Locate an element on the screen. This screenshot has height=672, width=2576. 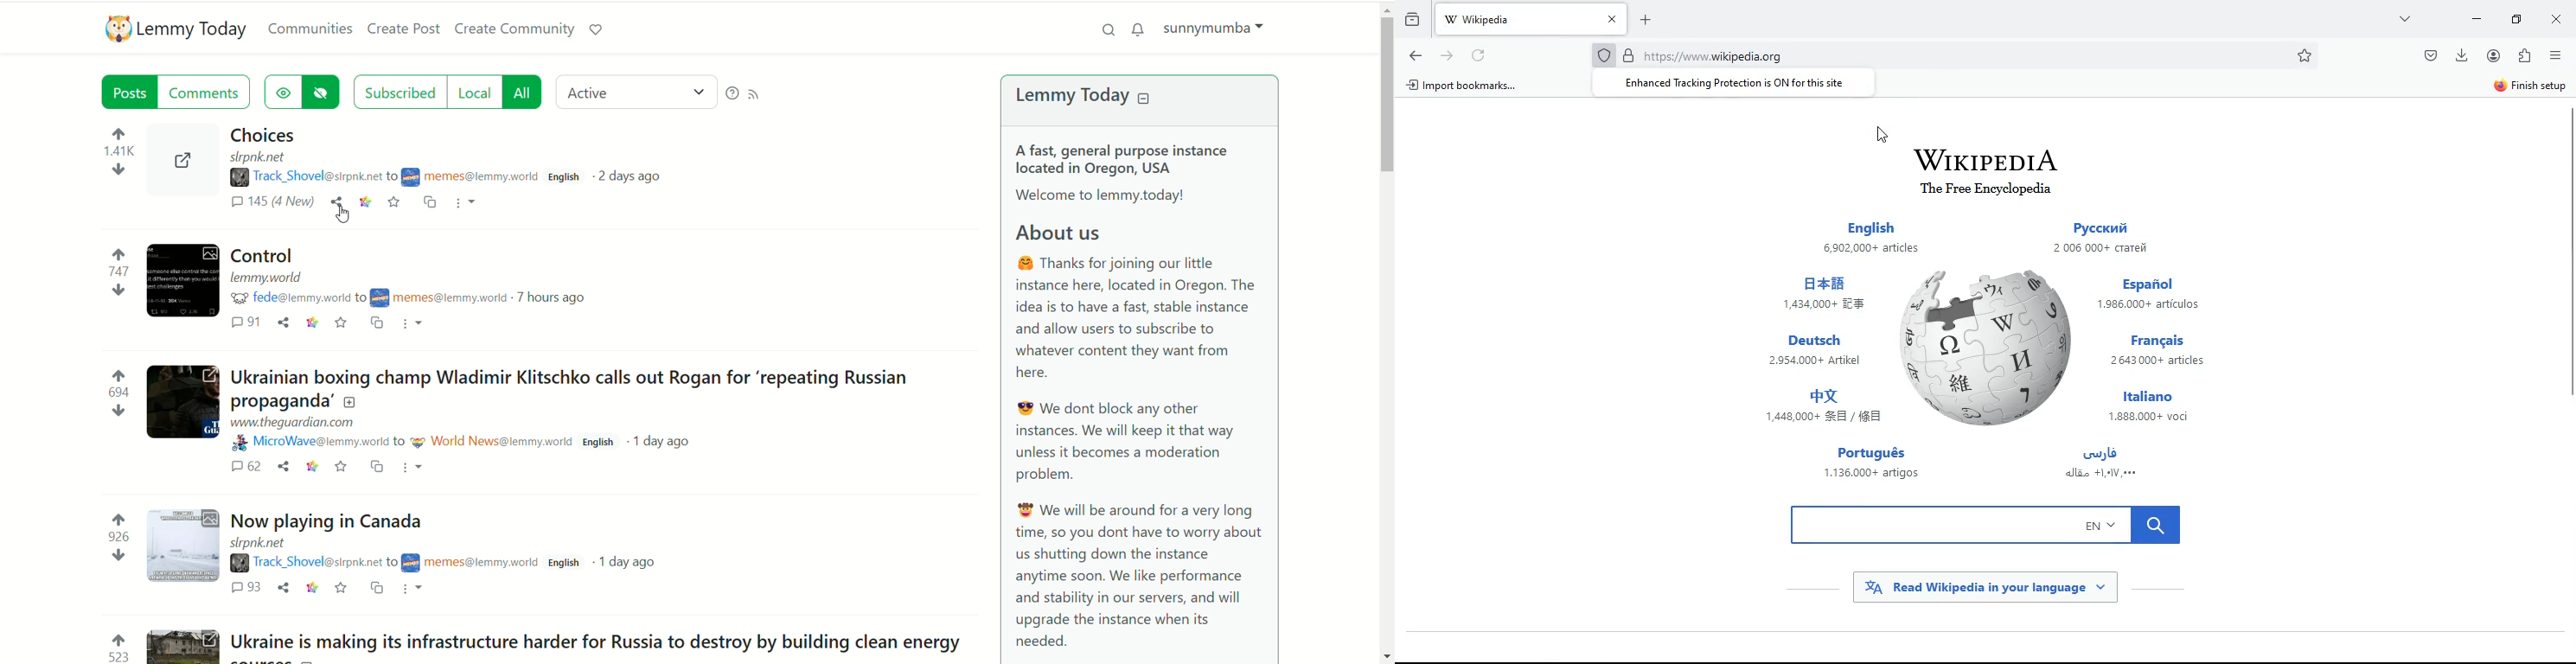
share is located at coordinates (283, 466).